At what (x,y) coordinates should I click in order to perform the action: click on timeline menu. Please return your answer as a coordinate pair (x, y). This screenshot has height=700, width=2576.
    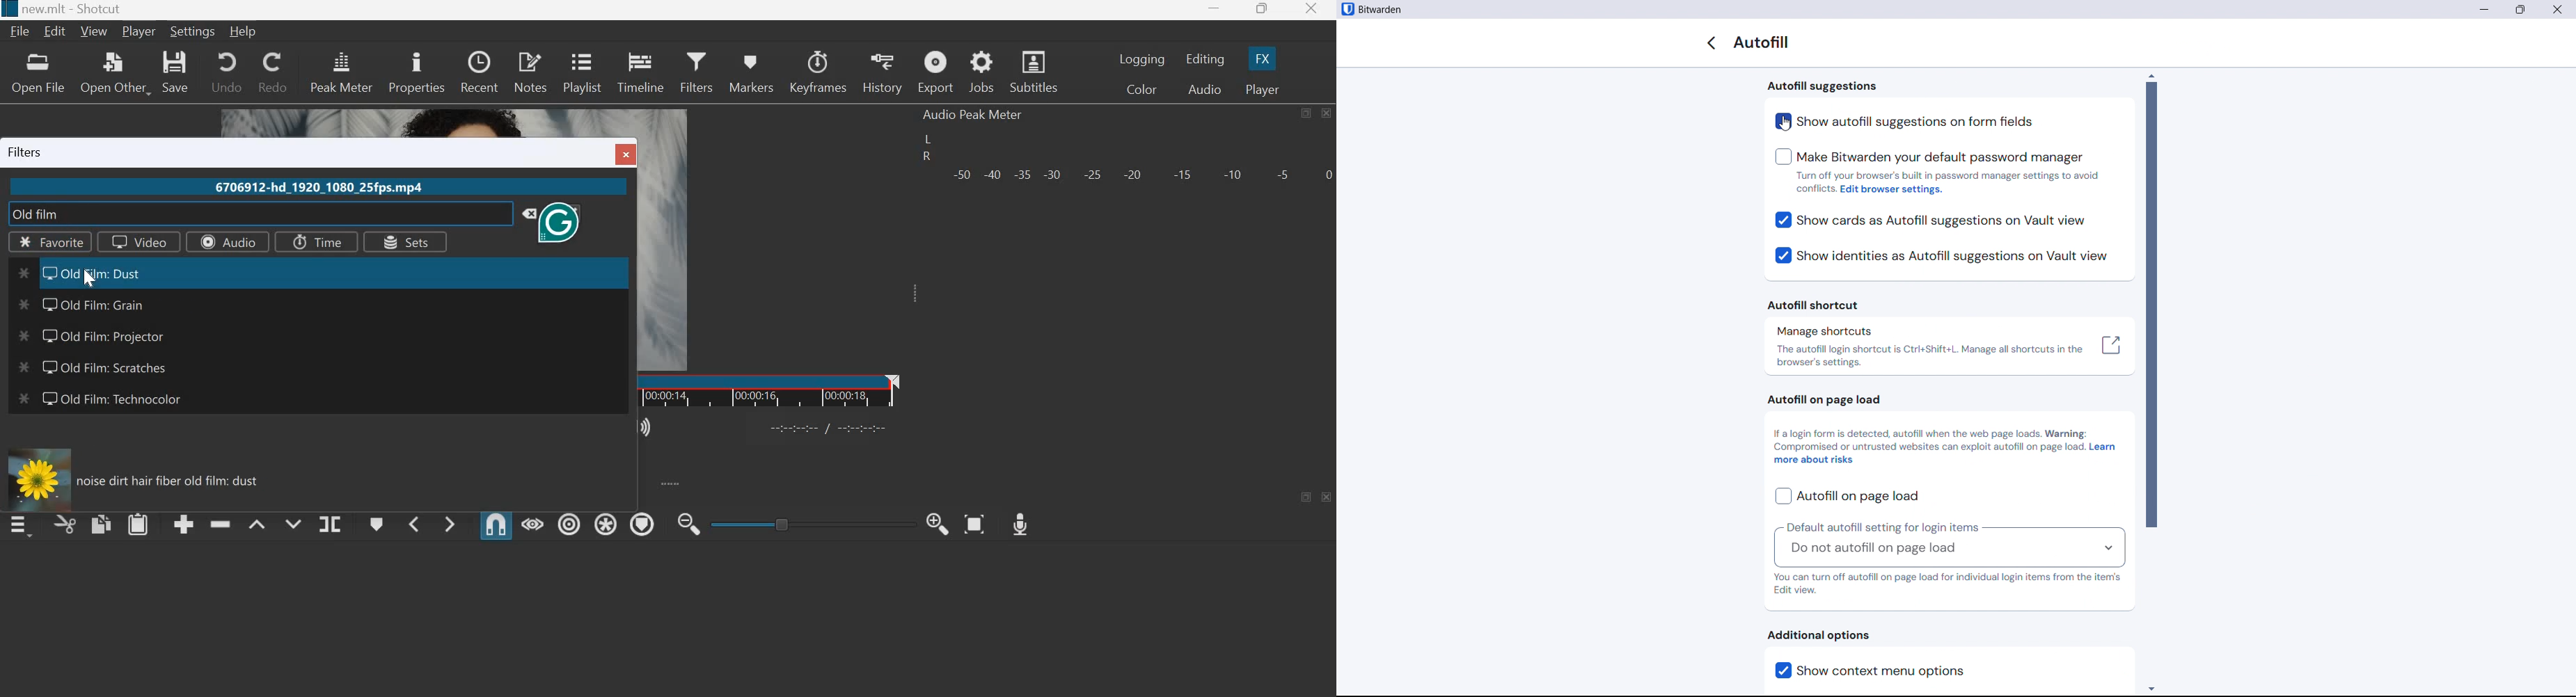
    Looking at the image, I should click on (24, 525).